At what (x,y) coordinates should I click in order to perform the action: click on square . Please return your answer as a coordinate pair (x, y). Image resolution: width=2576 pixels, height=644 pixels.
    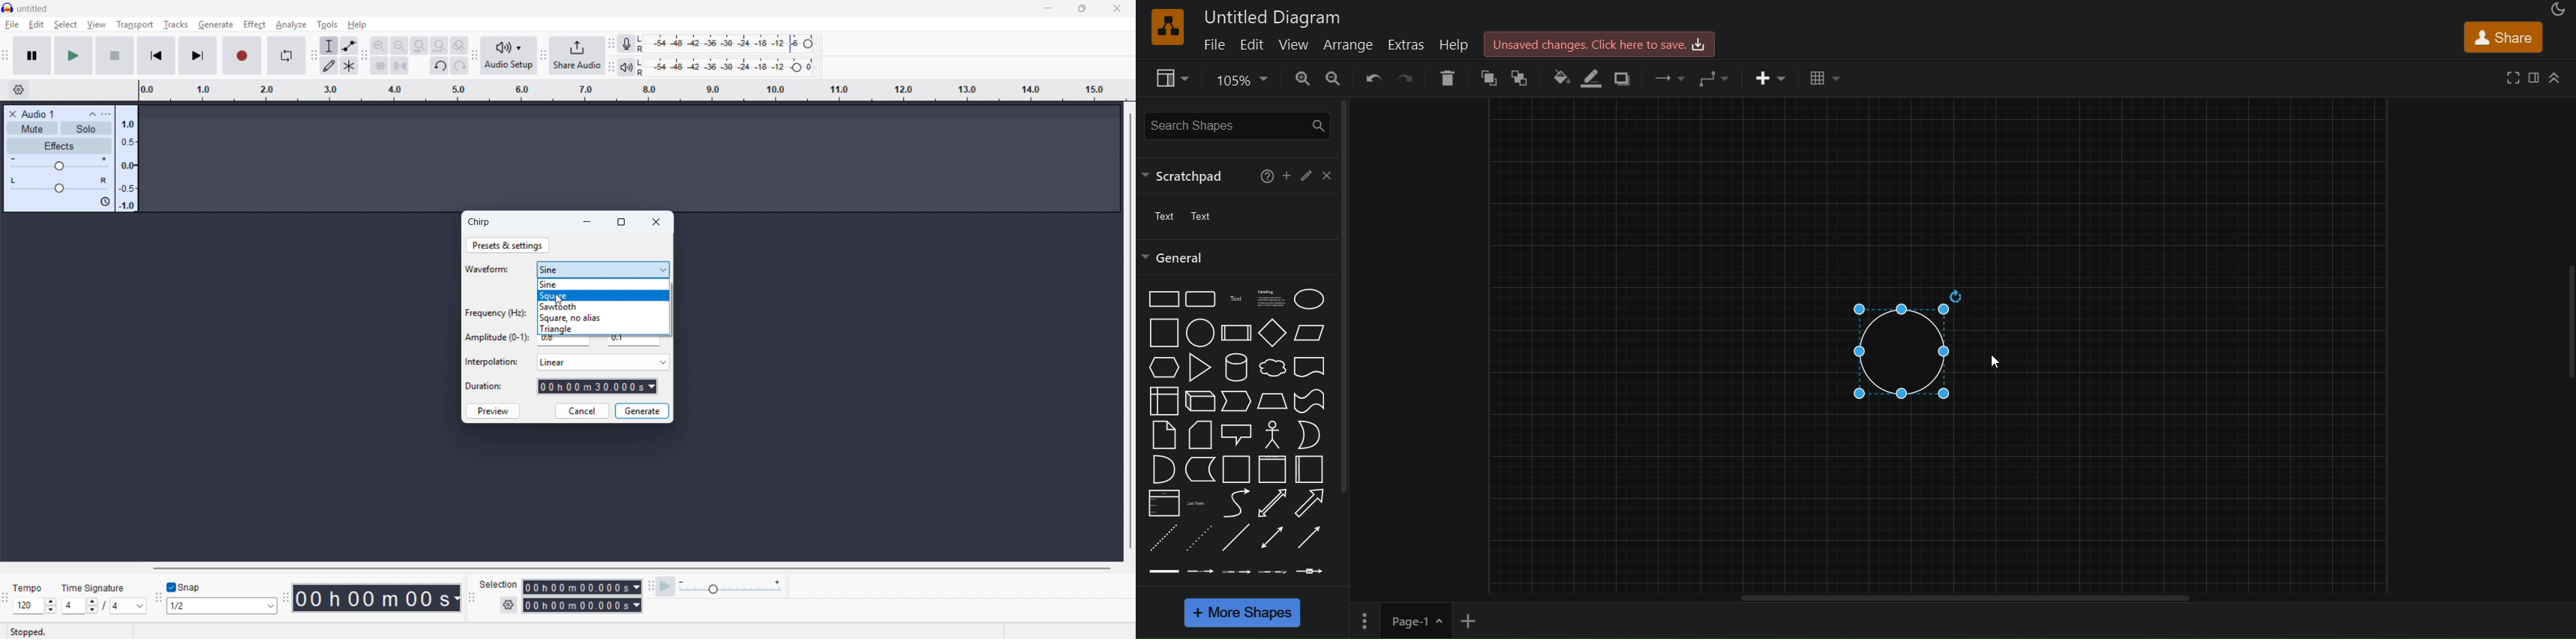
    Looking at the image, I should click on (604, 296).